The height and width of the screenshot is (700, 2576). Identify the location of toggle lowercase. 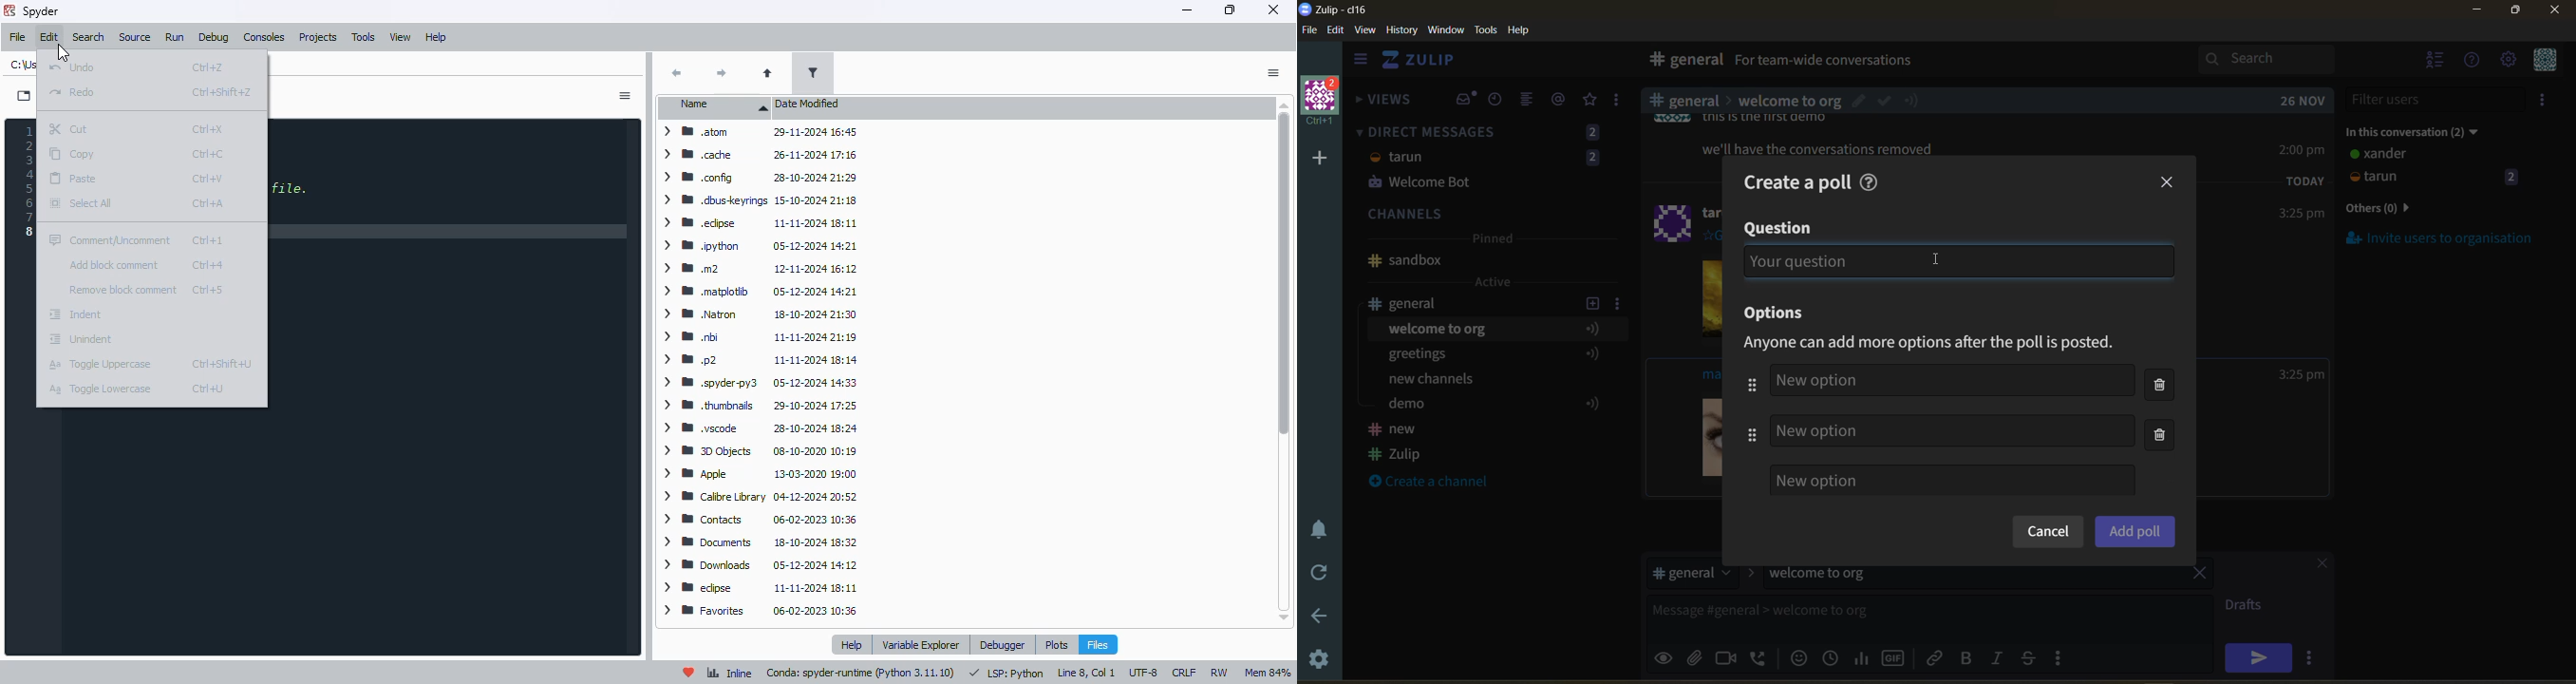
(102, 389).